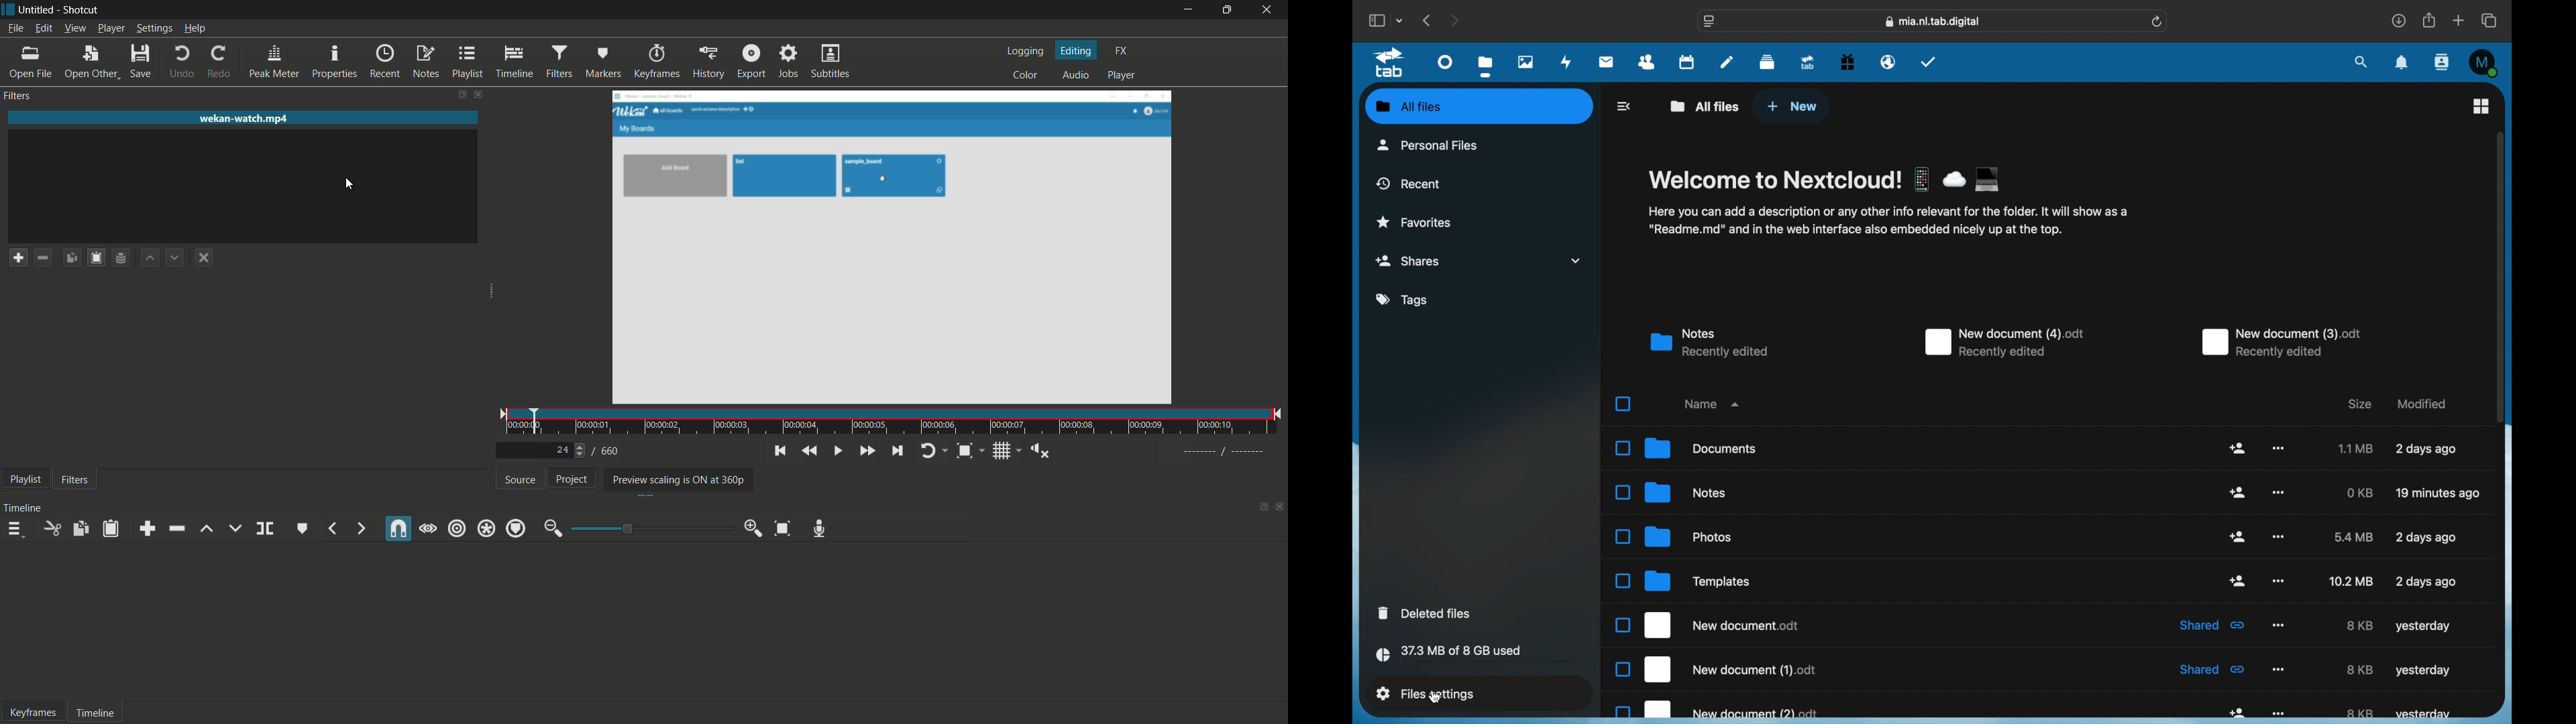 This screenshot has width=2576, height=728. What do you see at coordinates (1403, 300) in the screenshot?
I see `tags` at bounding box center [1403, 300].